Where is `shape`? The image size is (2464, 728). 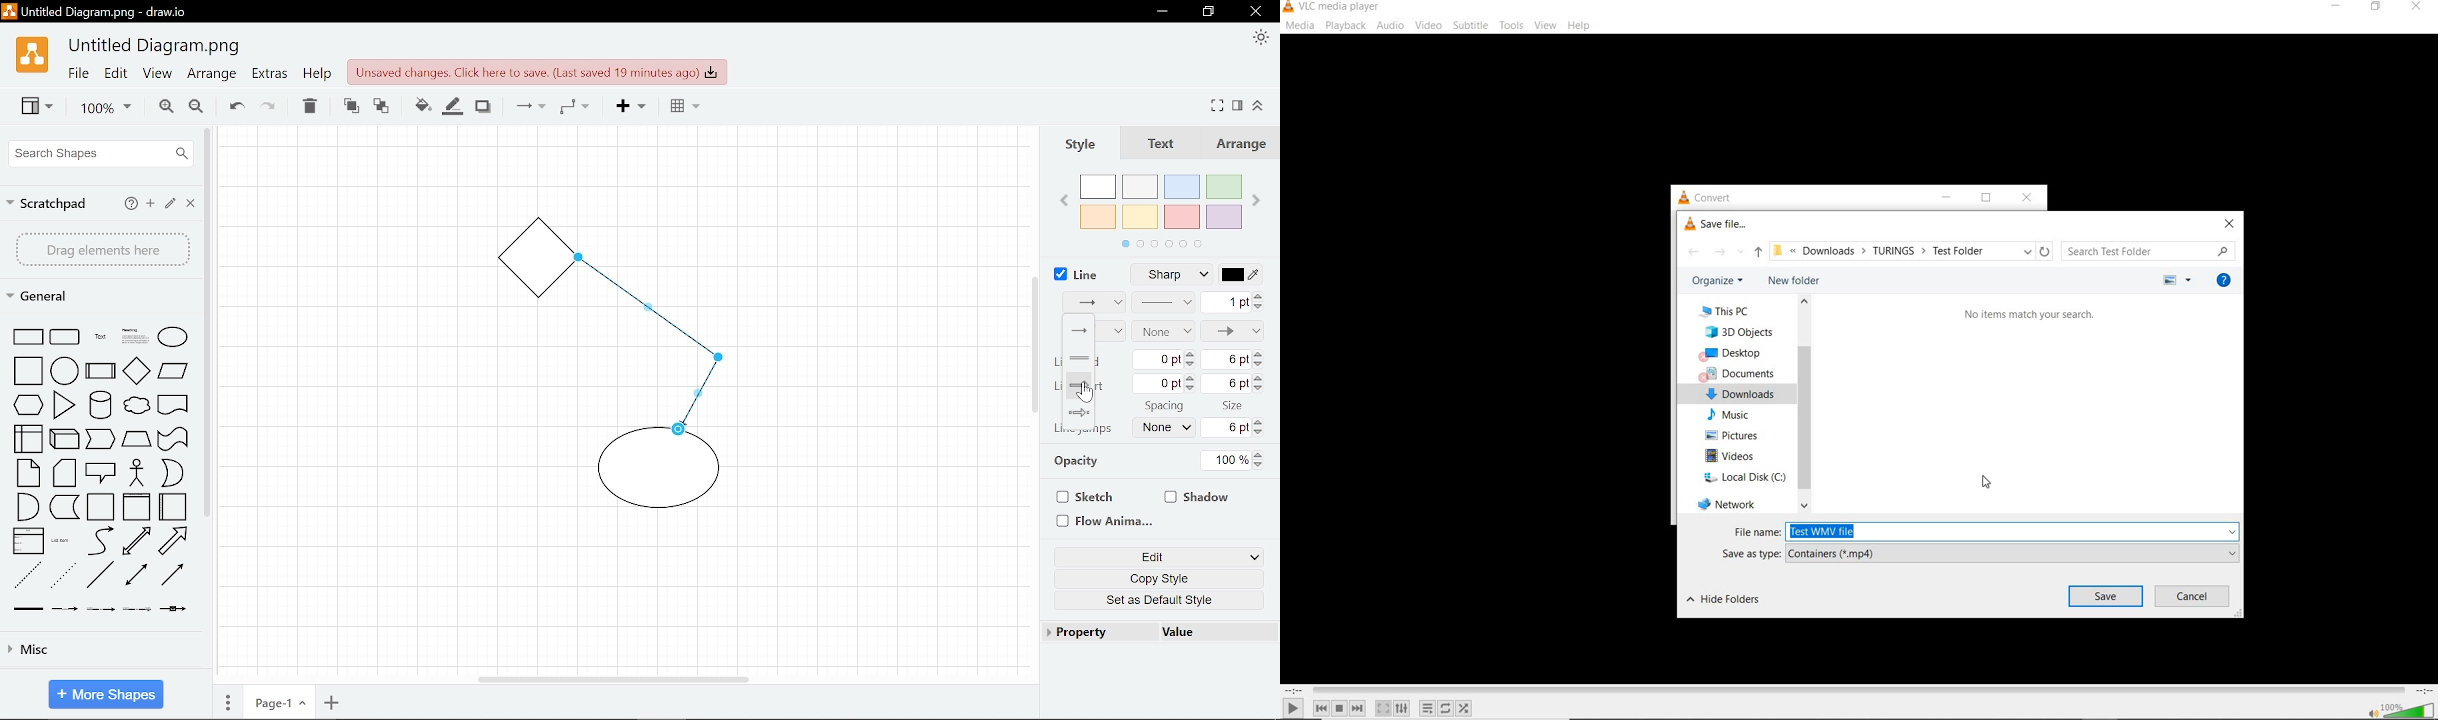 shape is located at coordinates (179, 541).